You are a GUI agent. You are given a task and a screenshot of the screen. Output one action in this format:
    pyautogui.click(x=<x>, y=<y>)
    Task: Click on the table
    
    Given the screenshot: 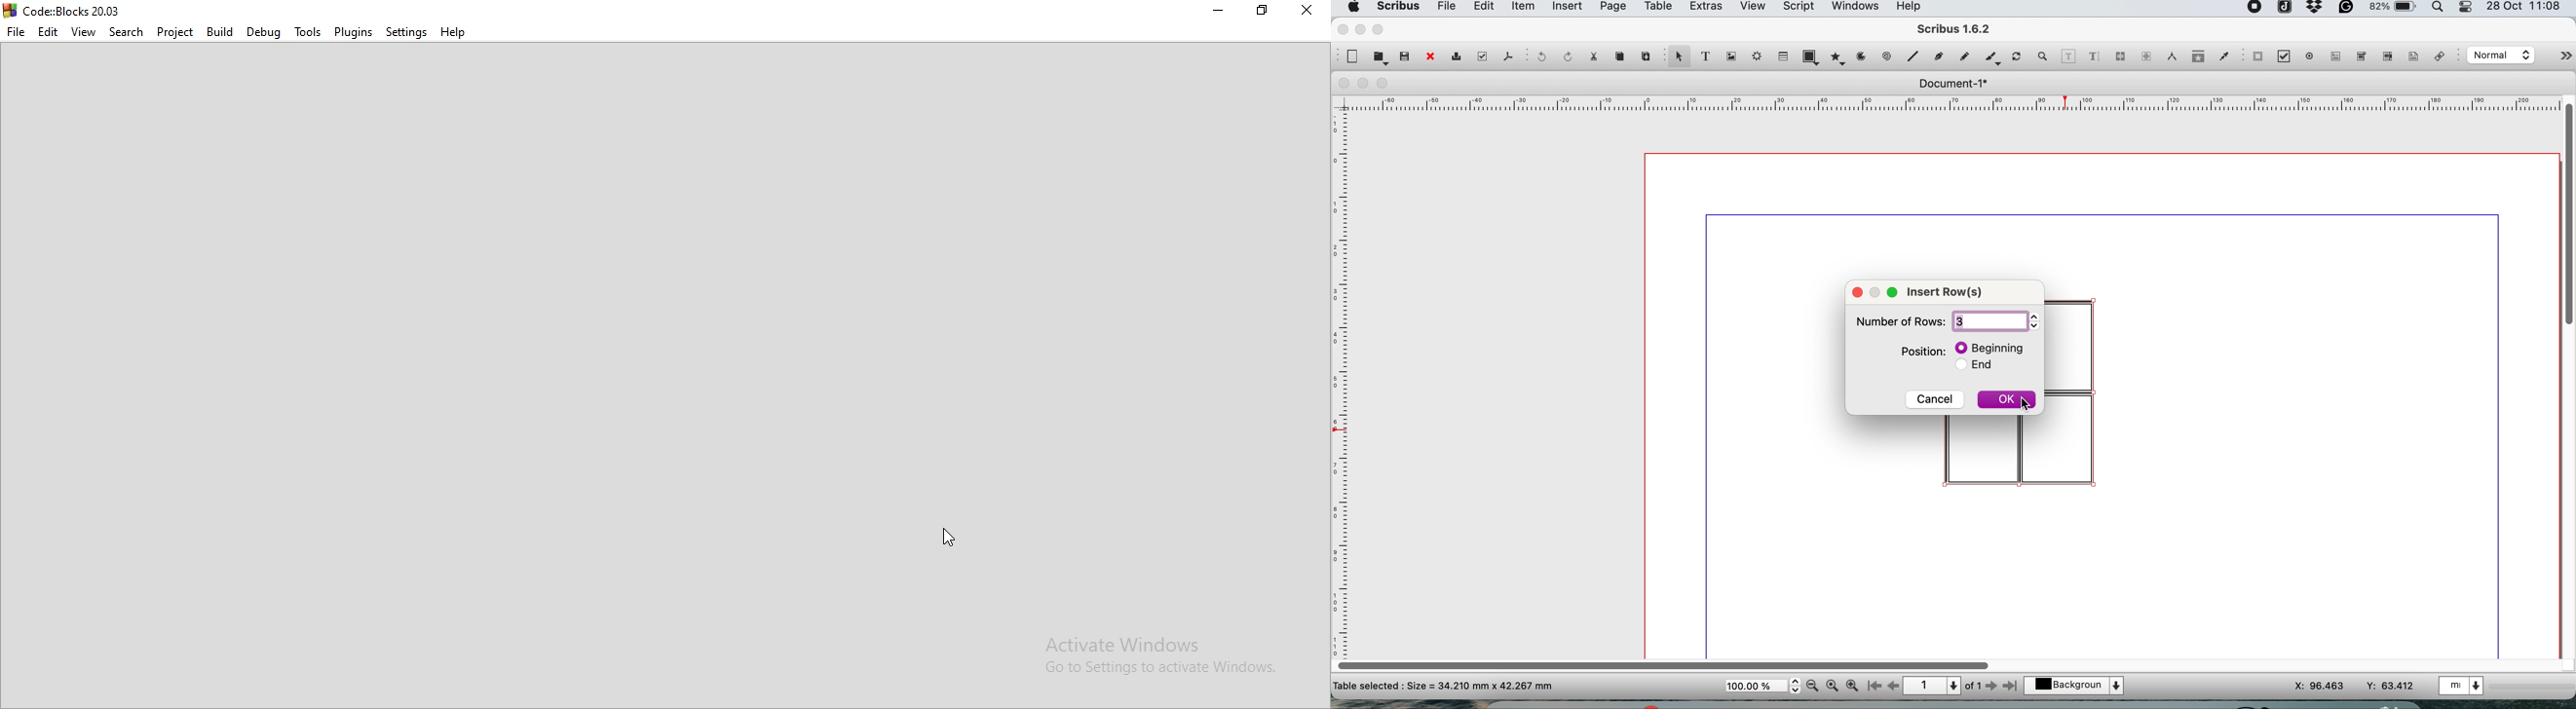 What is the action you would take?
    pyautogui.click(x=1782, y=56)
    